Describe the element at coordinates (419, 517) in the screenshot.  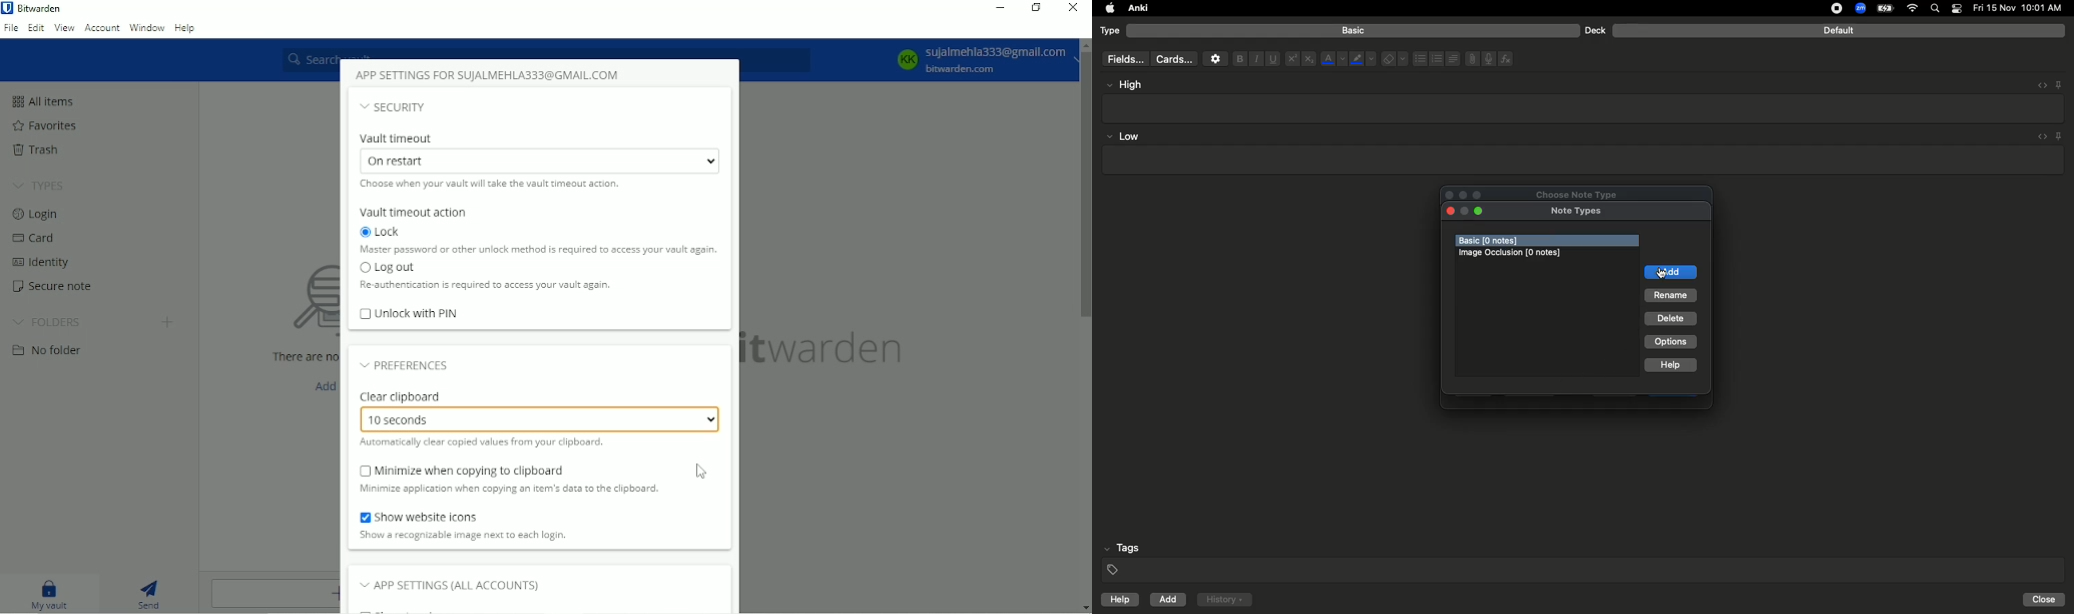
I see `Show website icons` at that location.